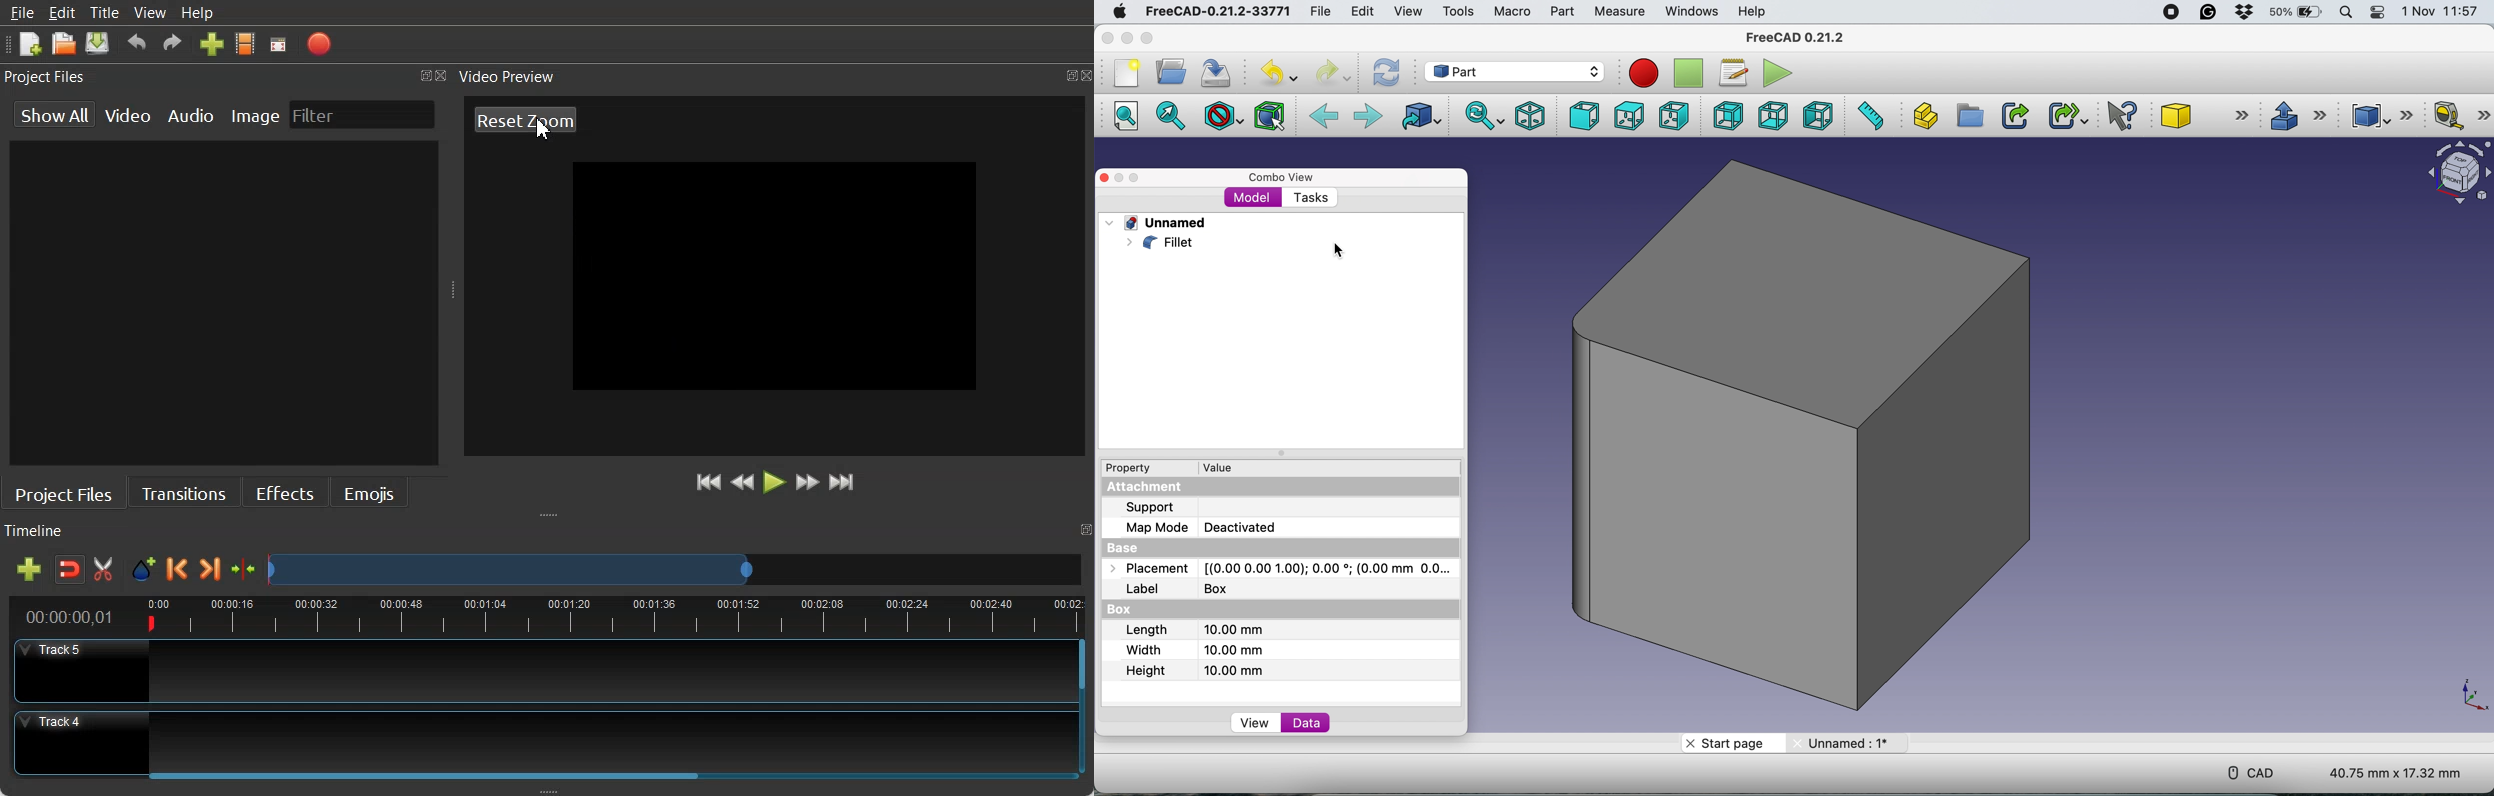 This screenshot has height=812, width=2520. Describe the element at coordinates (743, 481) in the screenshot. I see `Rewind` at that location.